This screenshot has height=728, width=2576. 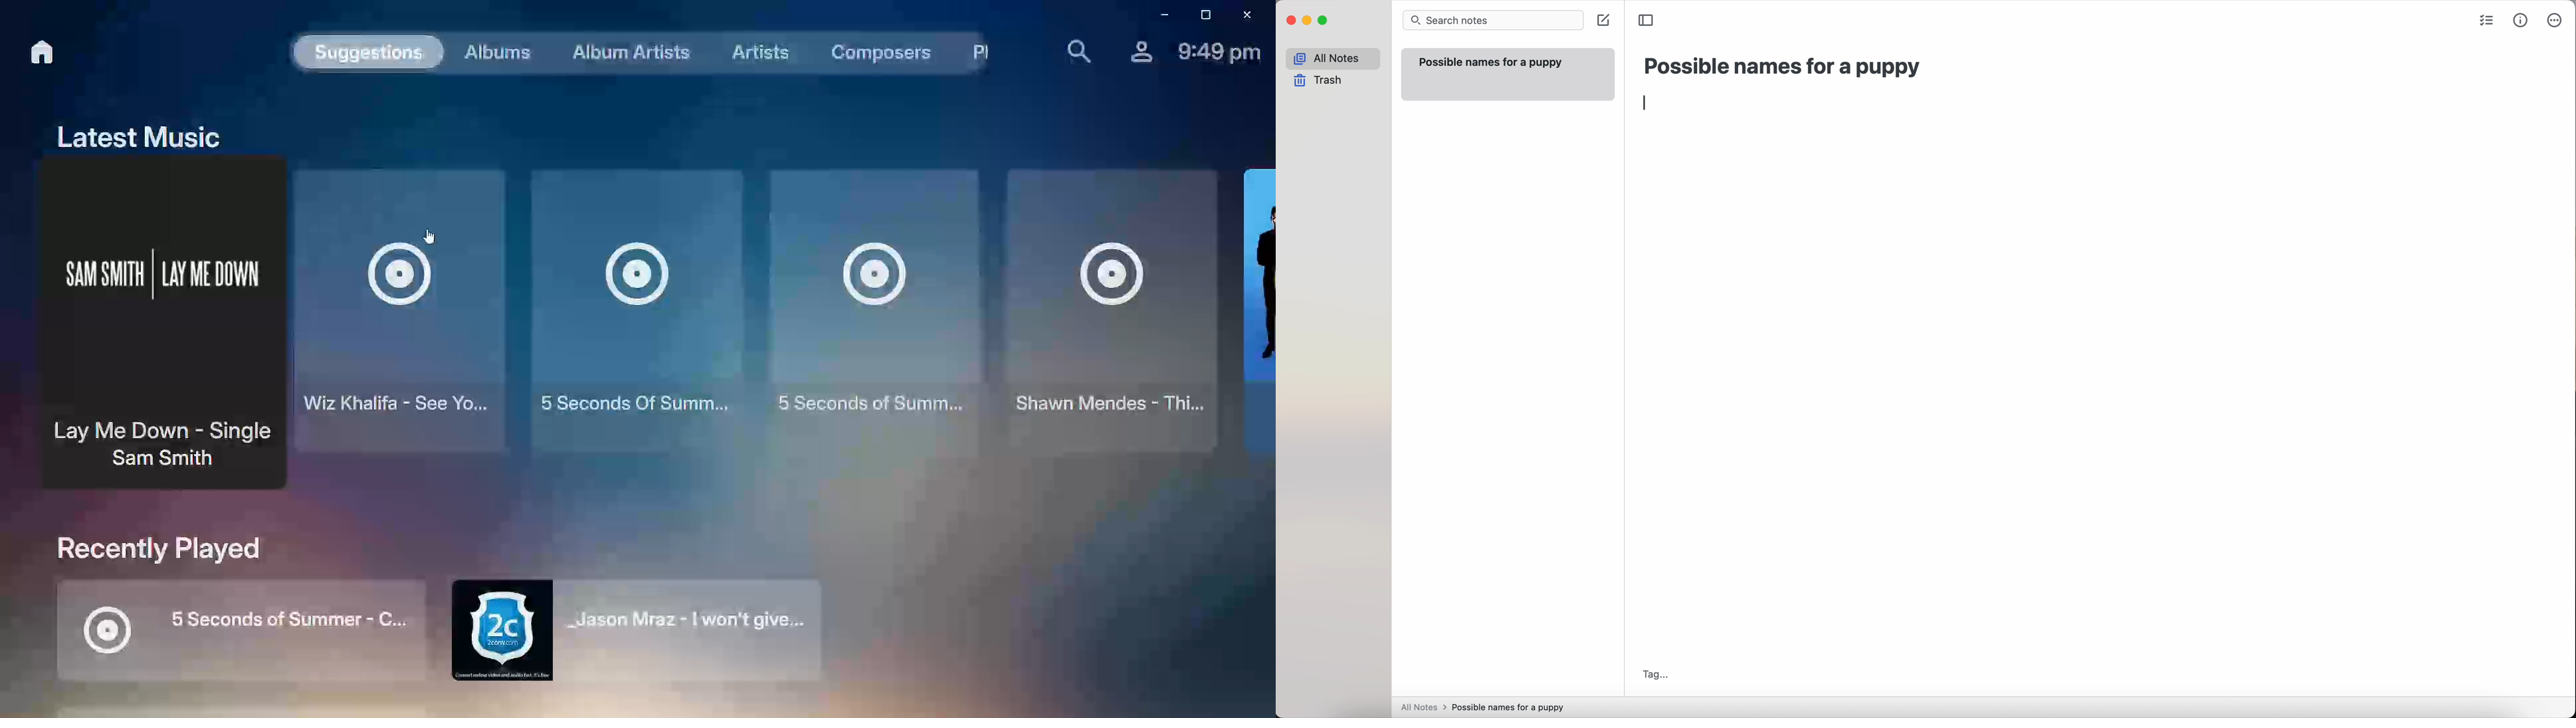 What do you see at coordinates (1493, 21) in the screenshot?
I see `search bar` at bounding box center [1493, 21].